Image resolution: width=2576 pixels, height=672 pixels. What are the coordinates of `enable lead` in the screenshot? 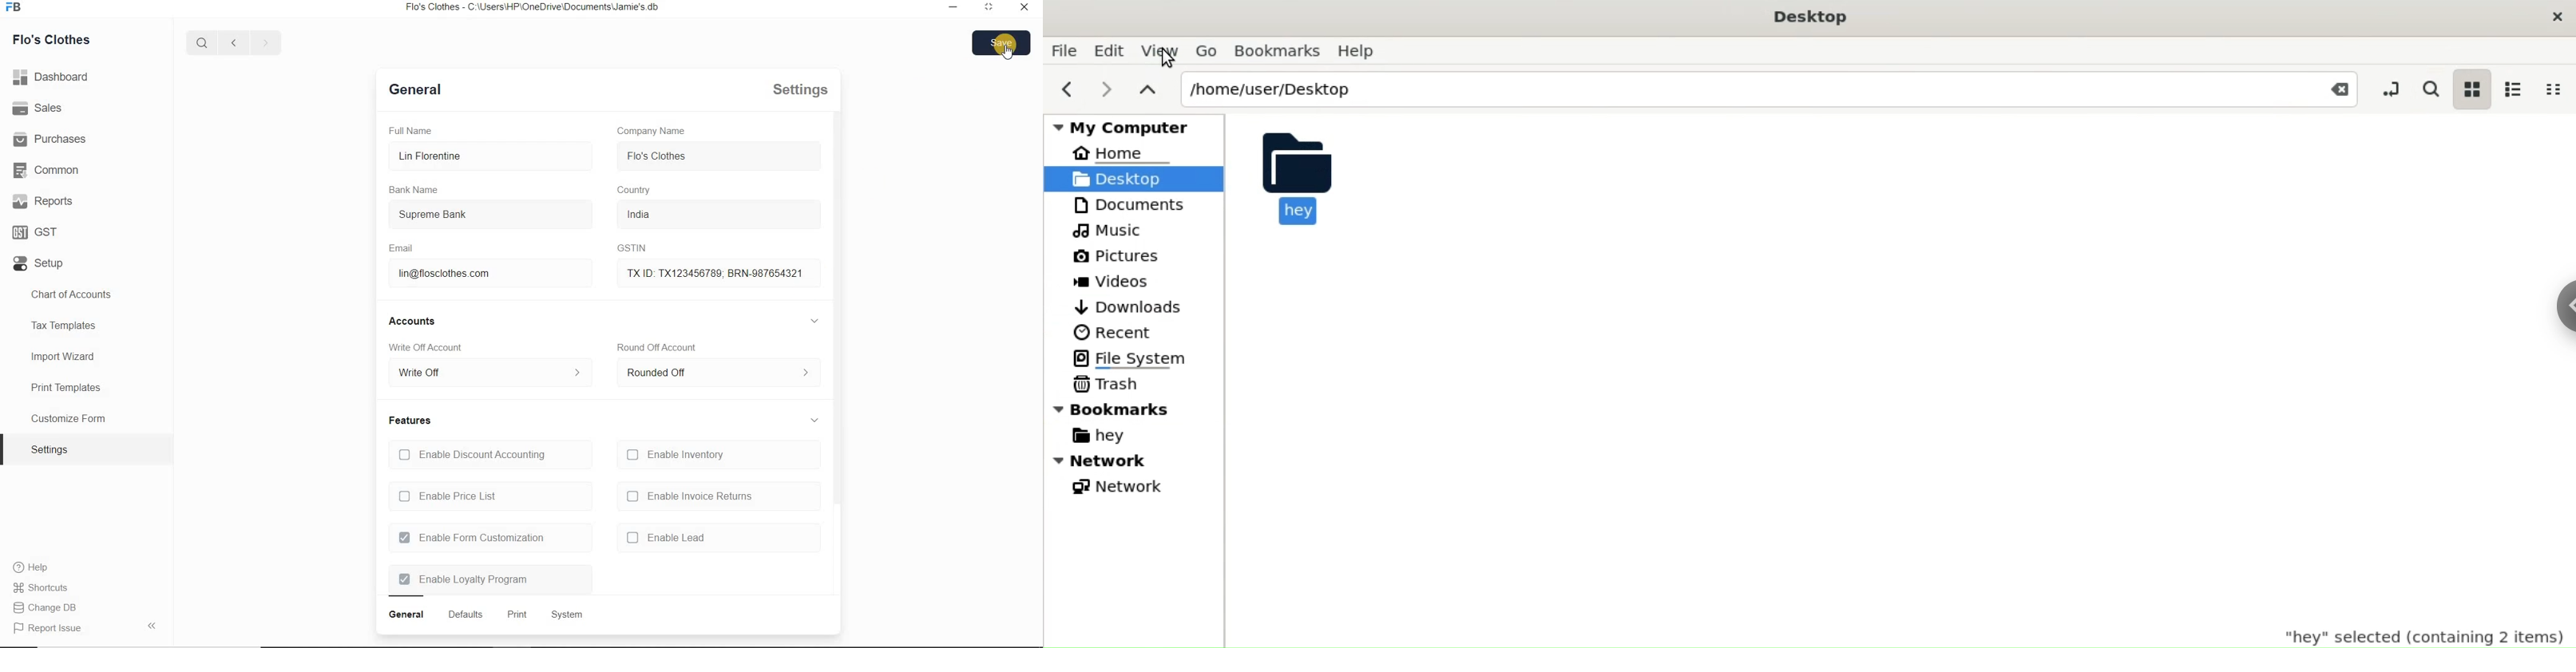 It's located at (666, 537).